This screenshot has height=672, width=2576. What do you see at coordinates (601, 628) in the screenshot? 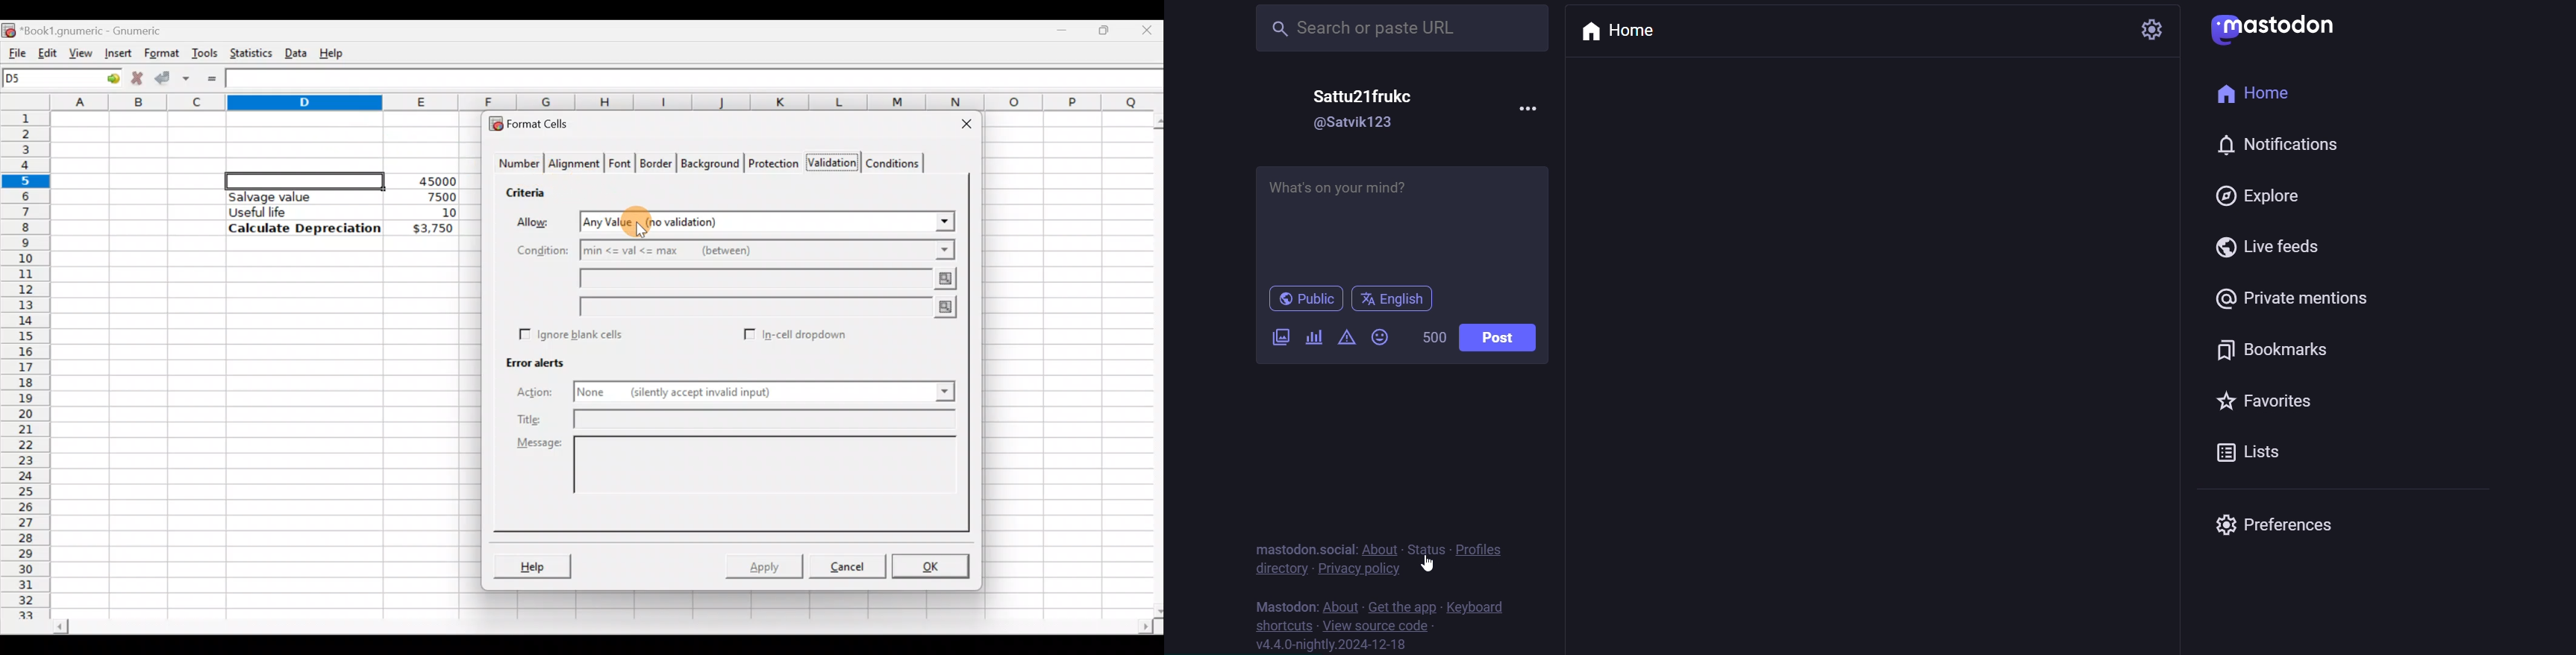
I see `Scroll bar` at bounding box center [601, 628].